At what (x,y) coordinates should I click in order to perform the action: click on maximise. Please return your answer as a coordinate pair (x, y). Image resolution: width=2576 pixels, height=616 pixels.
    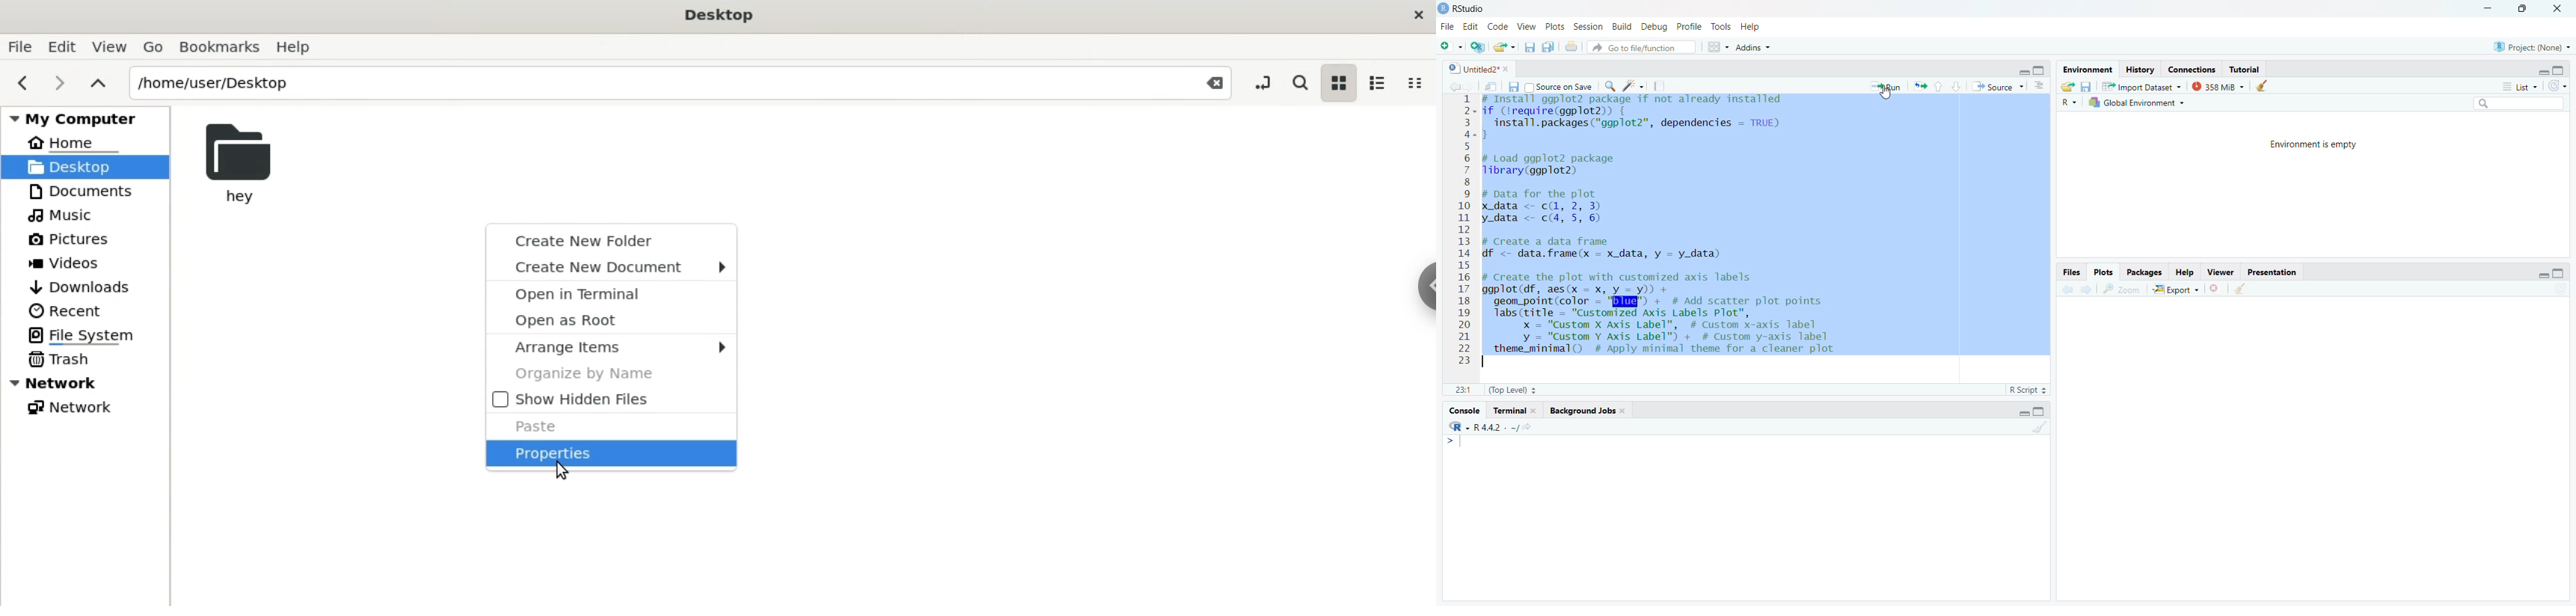
    Looking at the image, I should click on (2561, 273).